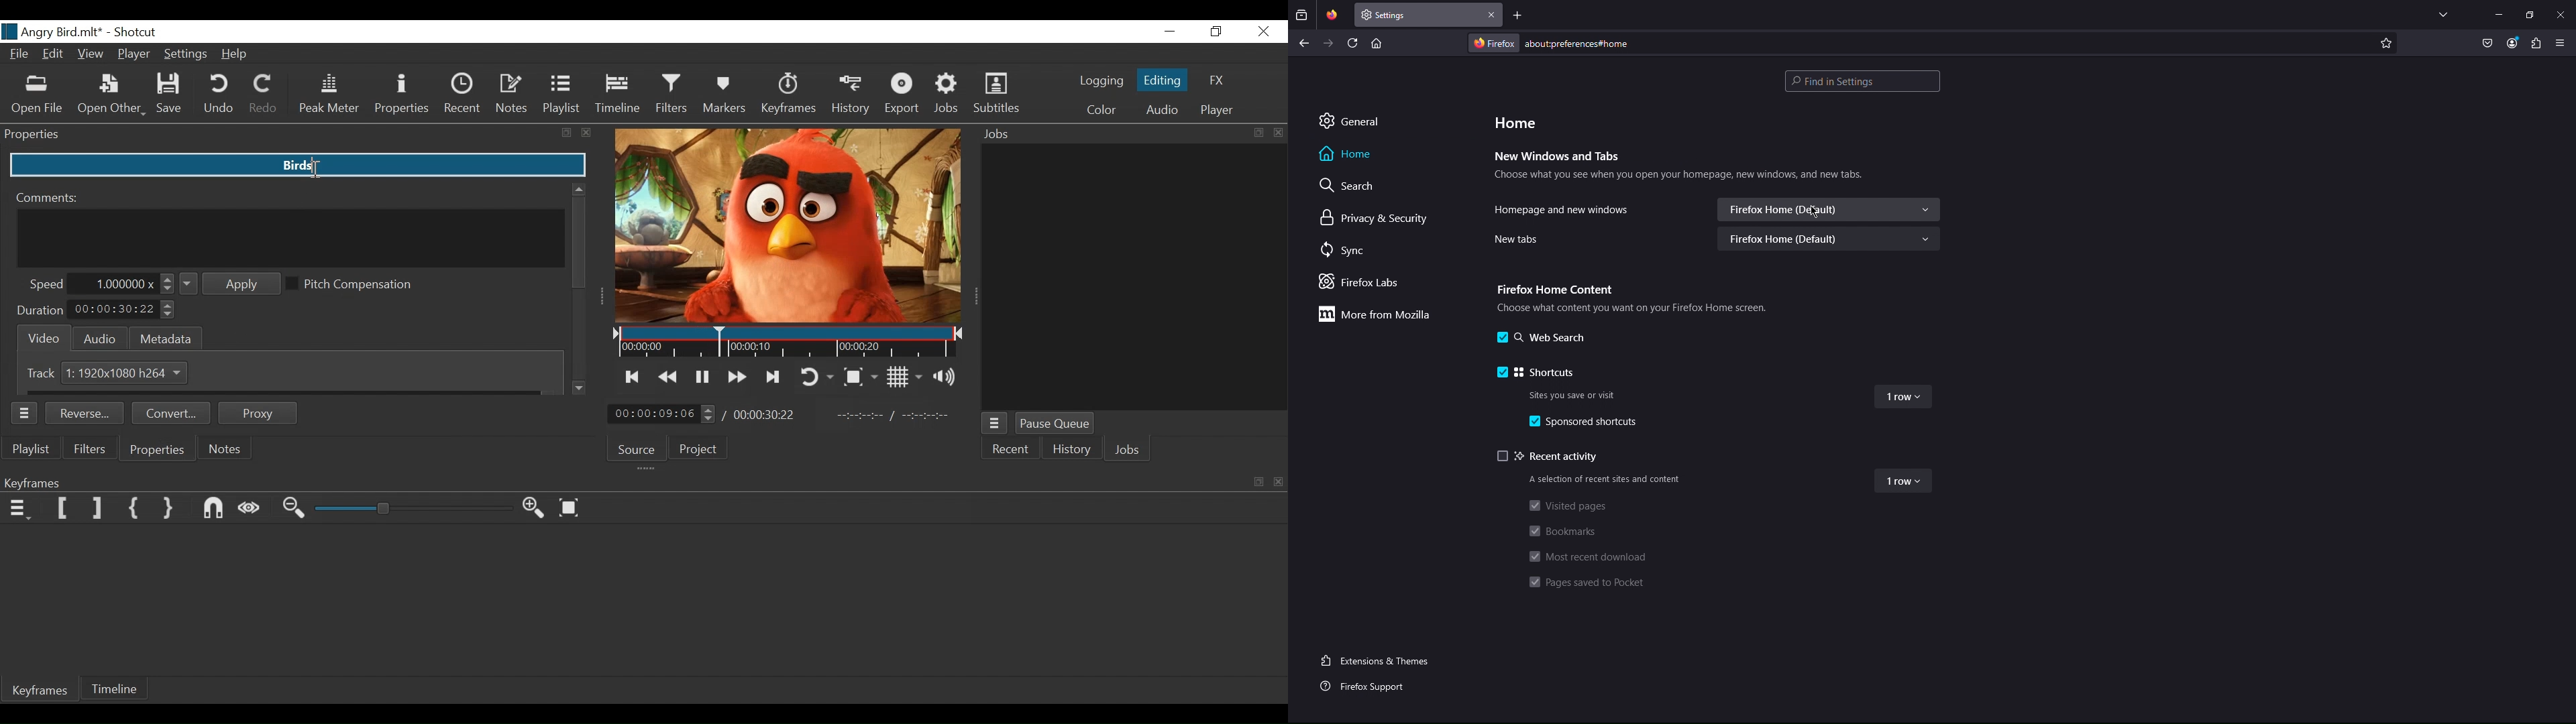  Describe the element at coordinates (264, 95) in the screenshot. I see `Redo` at that location.